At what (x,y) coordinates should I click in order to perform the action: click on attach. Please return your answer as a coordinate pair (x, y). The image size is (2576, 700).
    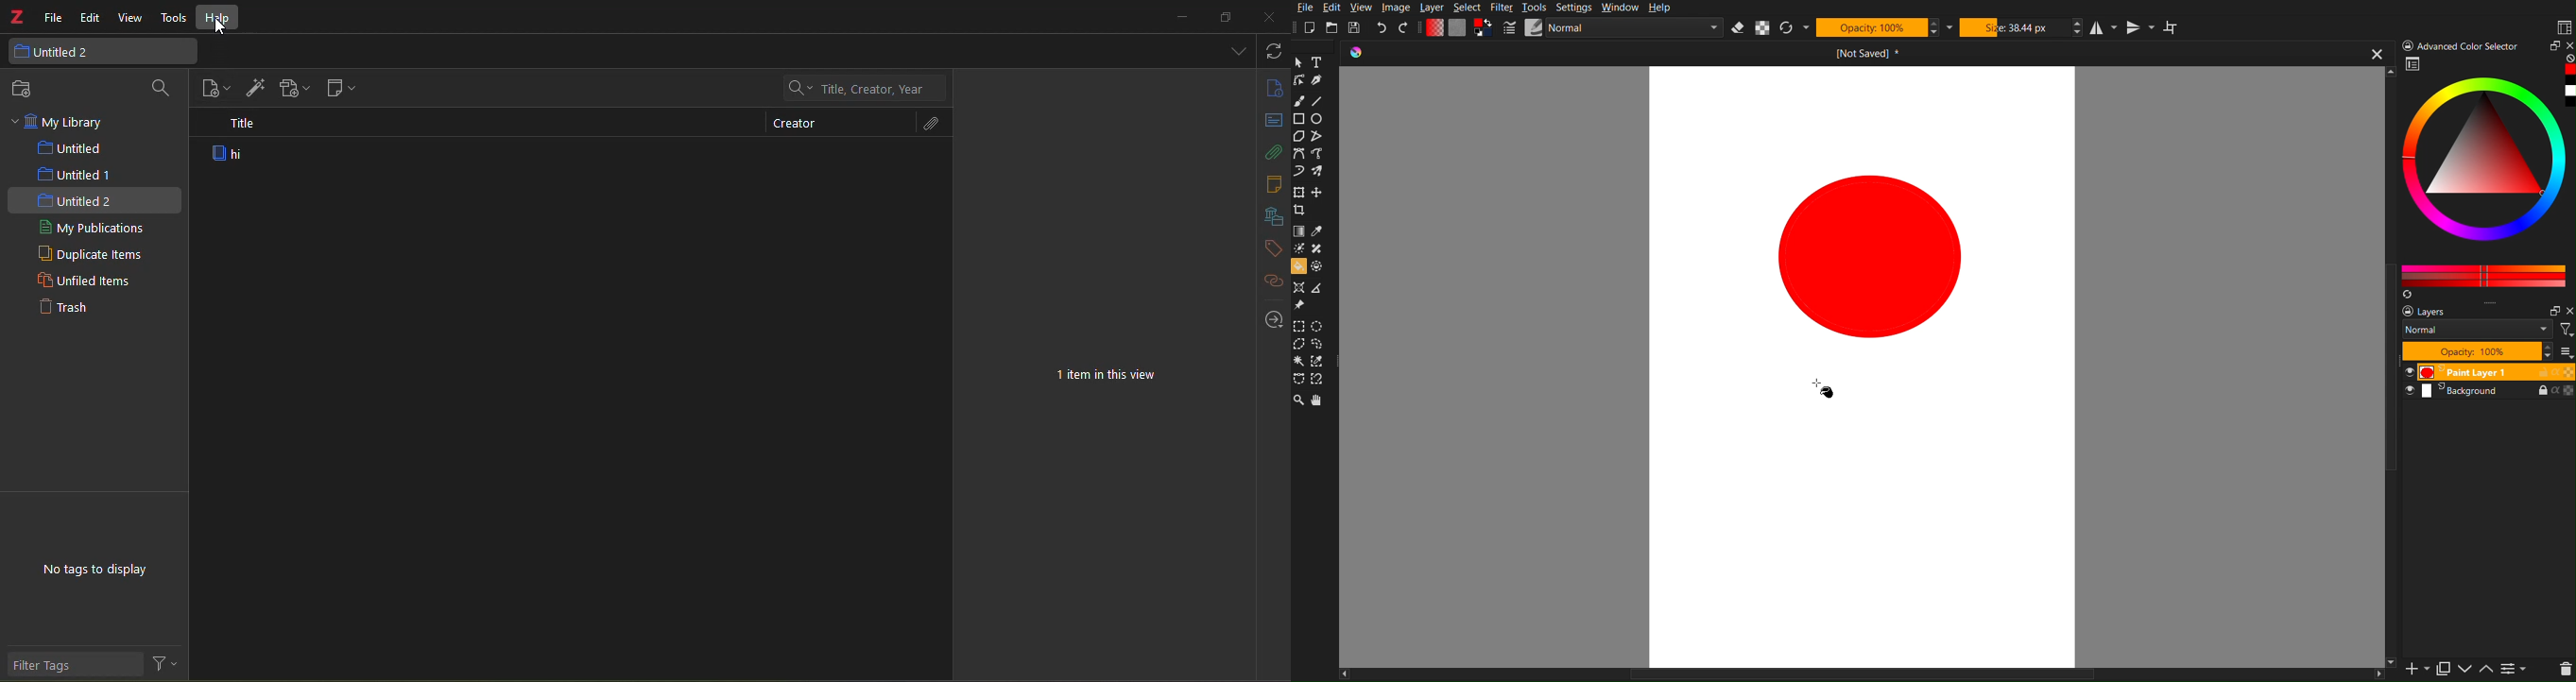
    Looking at the image, I should click on (926, 123).